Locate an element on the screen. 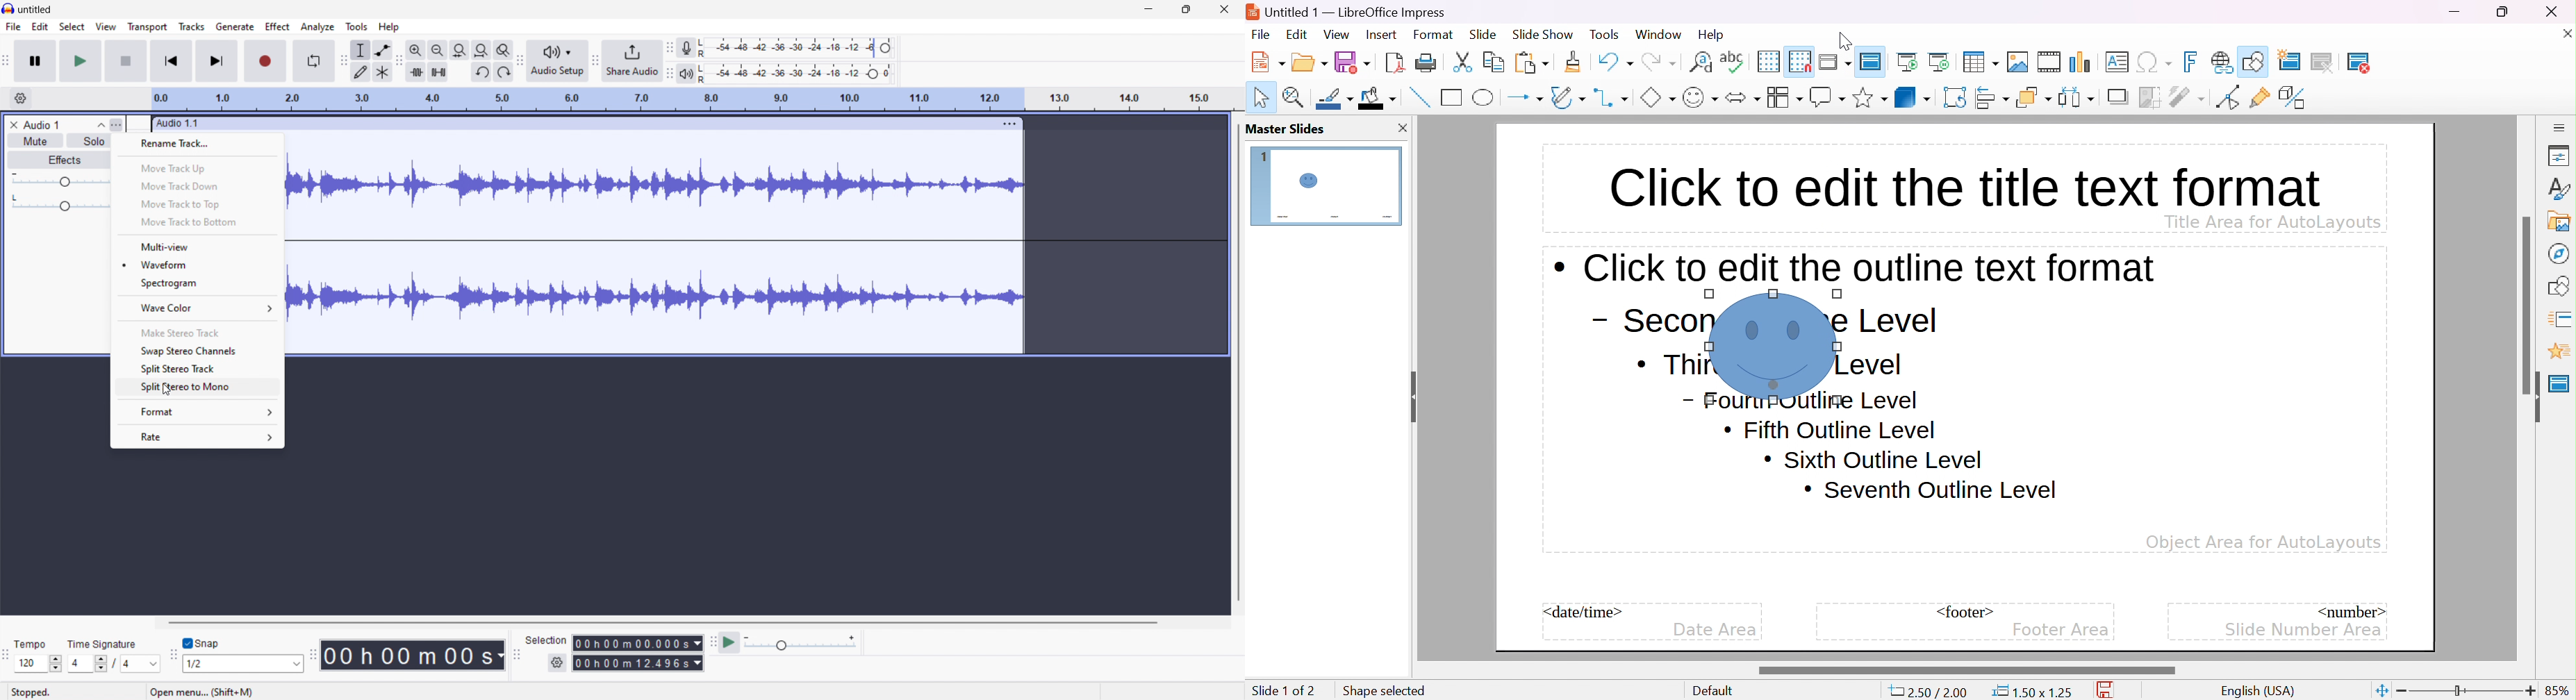 This screenshot has width=2576, height=700. minimize is located at coordinates (2457, 12).